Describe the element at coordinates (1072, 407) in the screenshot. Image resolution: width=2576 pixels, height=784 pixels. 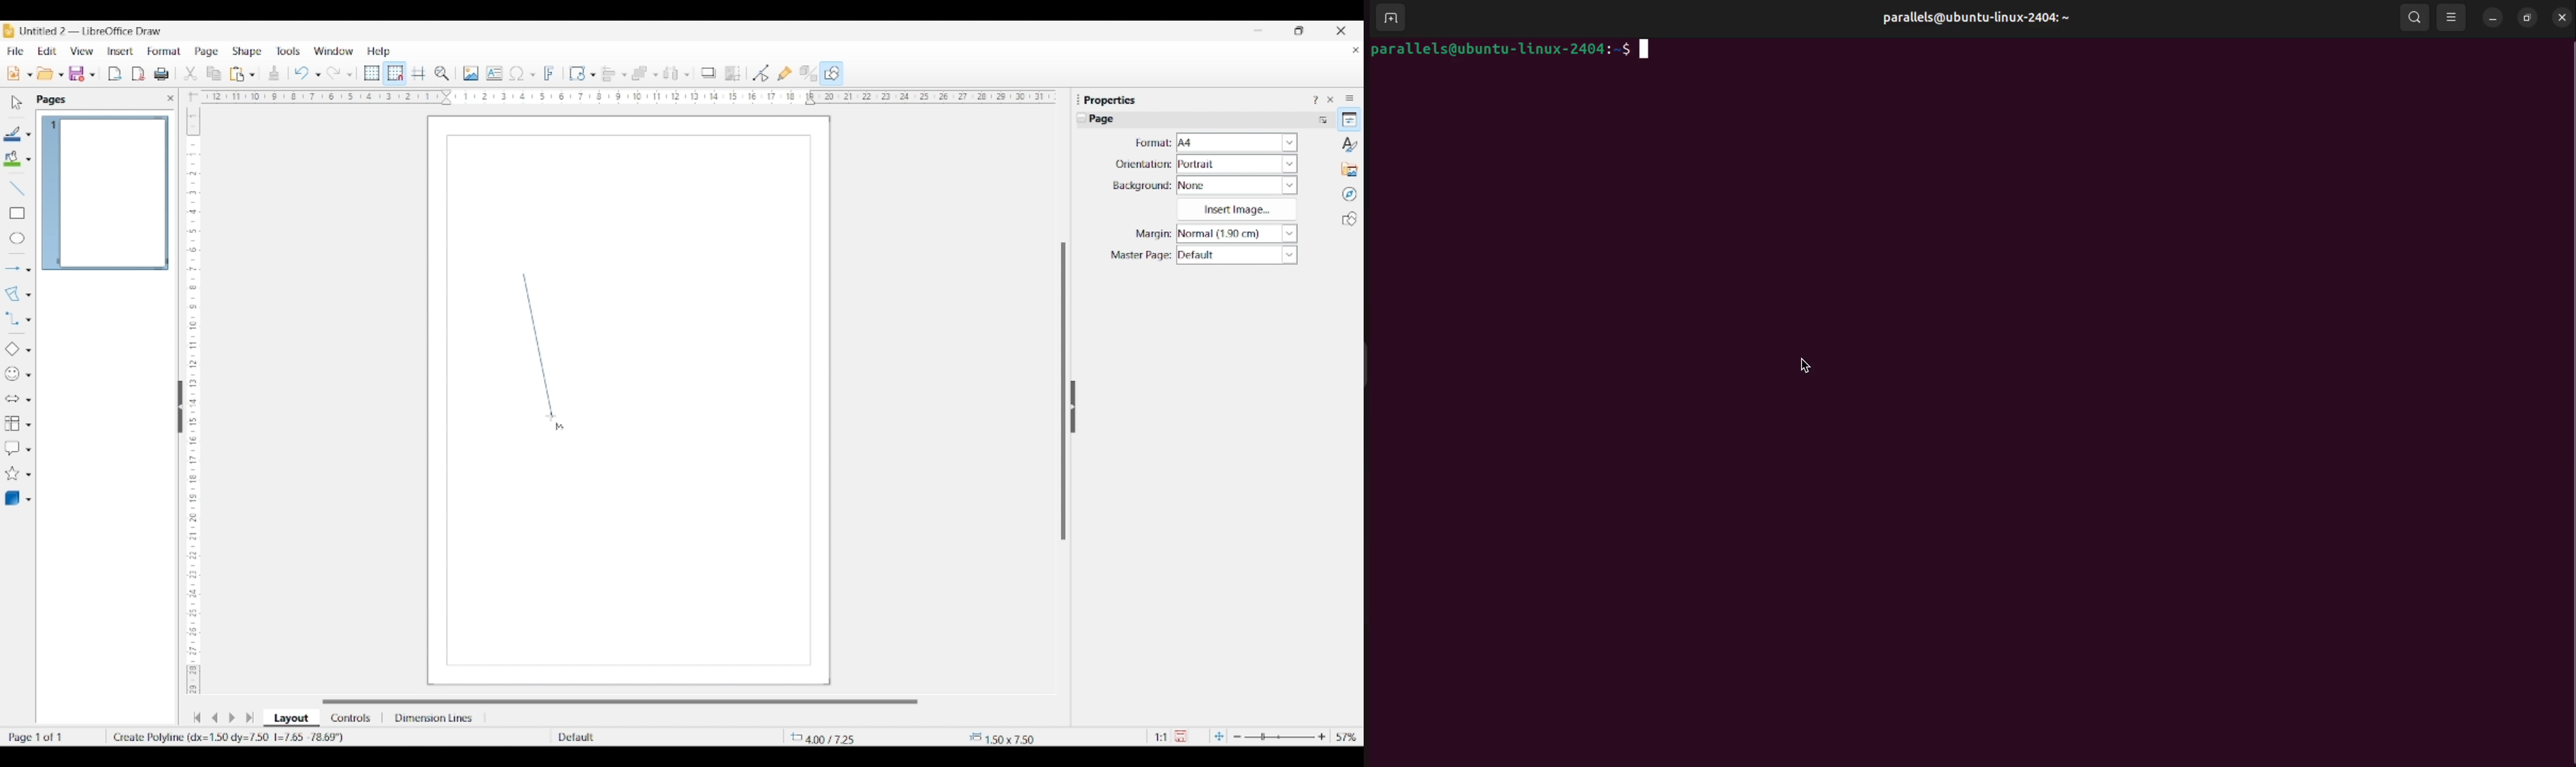
I see `Hide right sidebar` at that location.